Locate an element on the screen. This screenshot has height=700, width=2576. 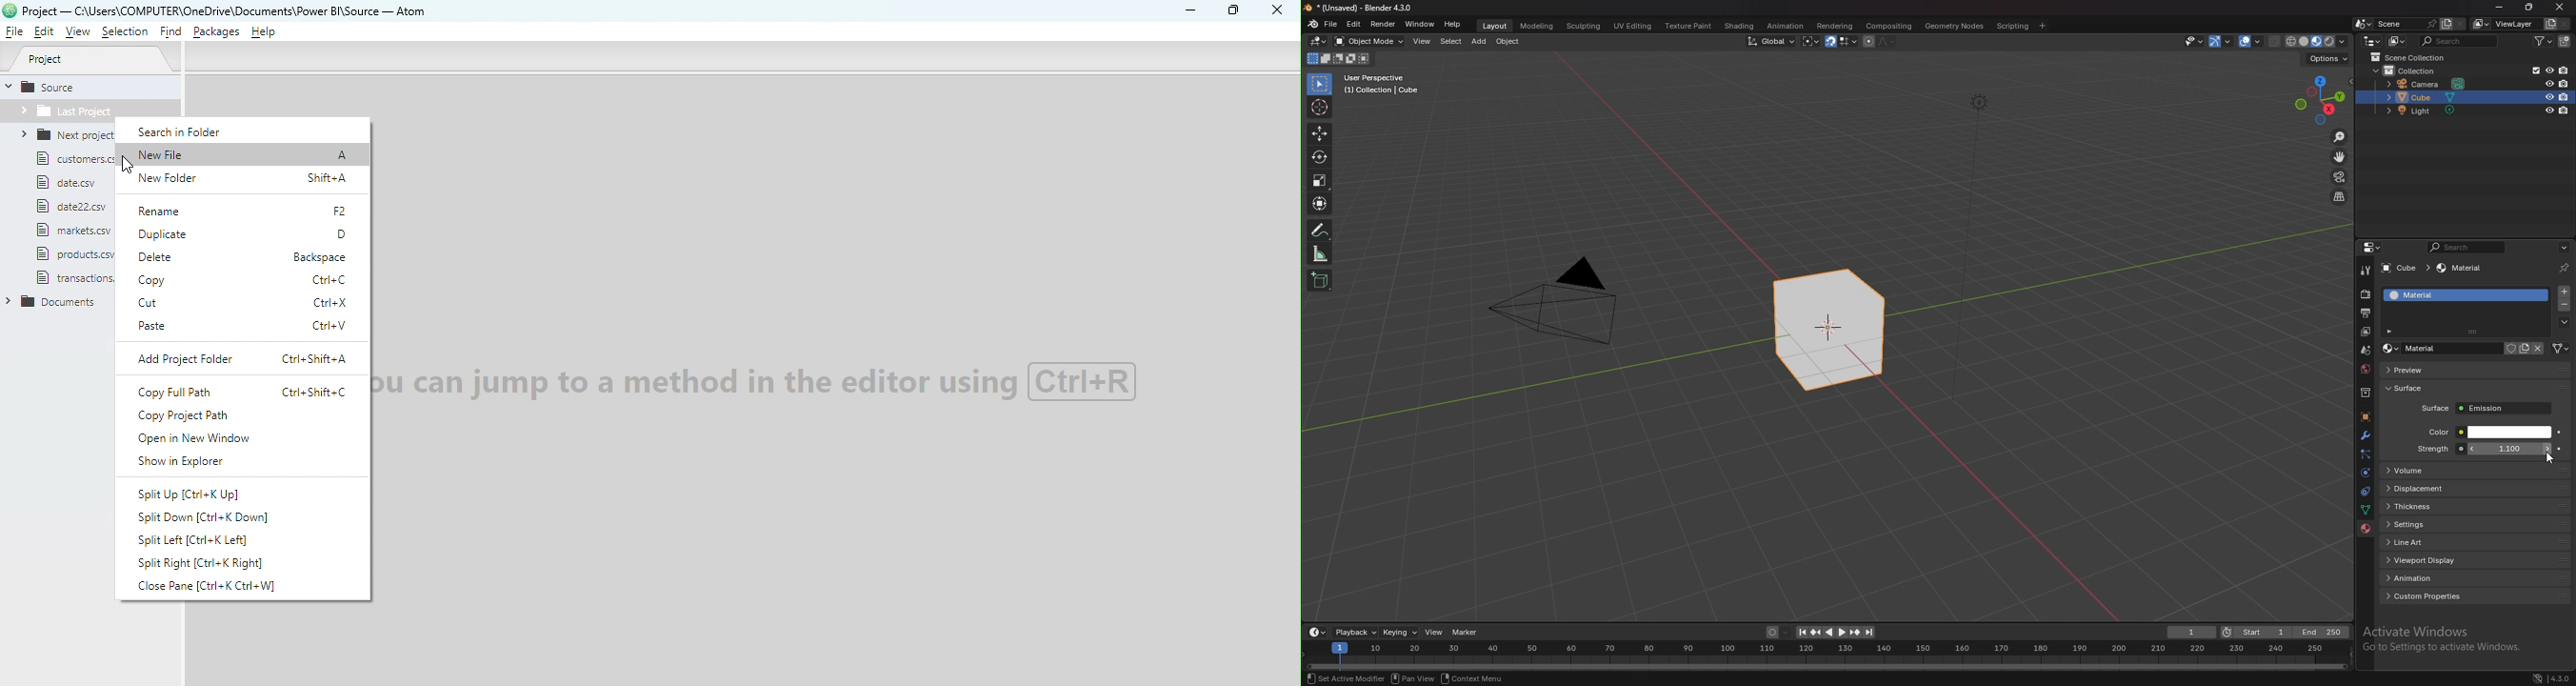
Search in folder is located at coordinates (224, 131).